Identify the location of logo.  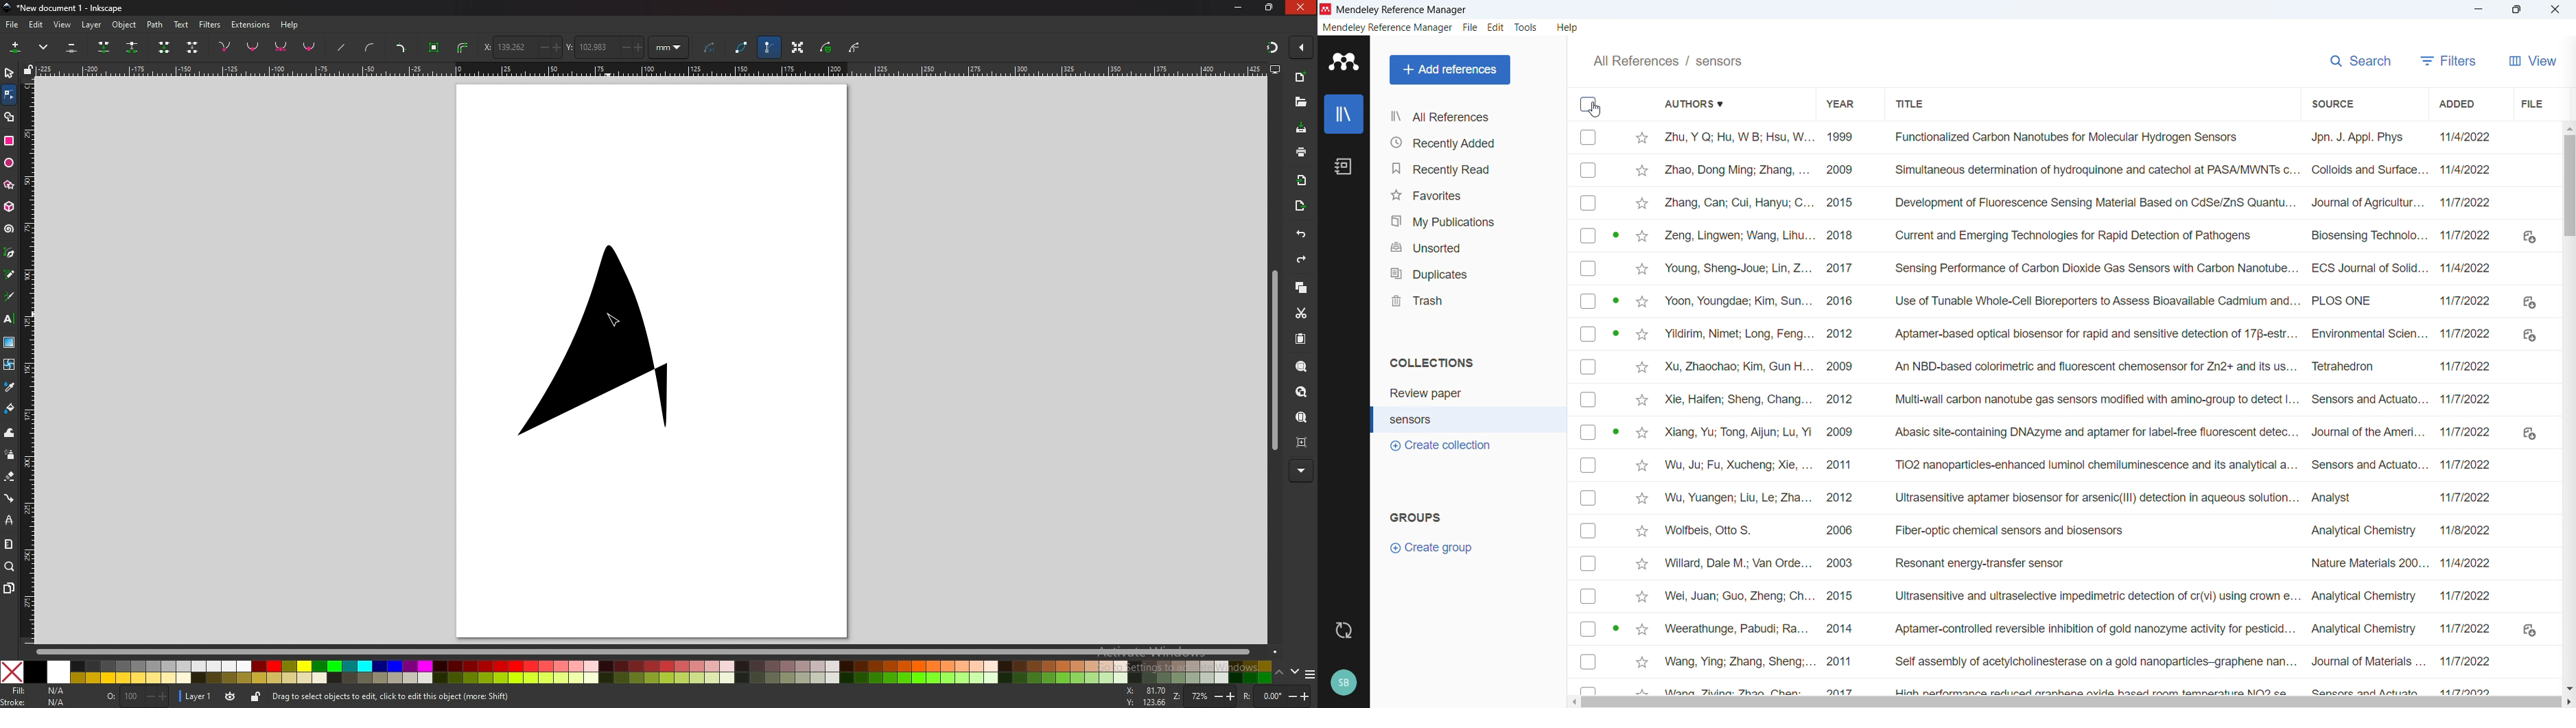
(1344, 62).